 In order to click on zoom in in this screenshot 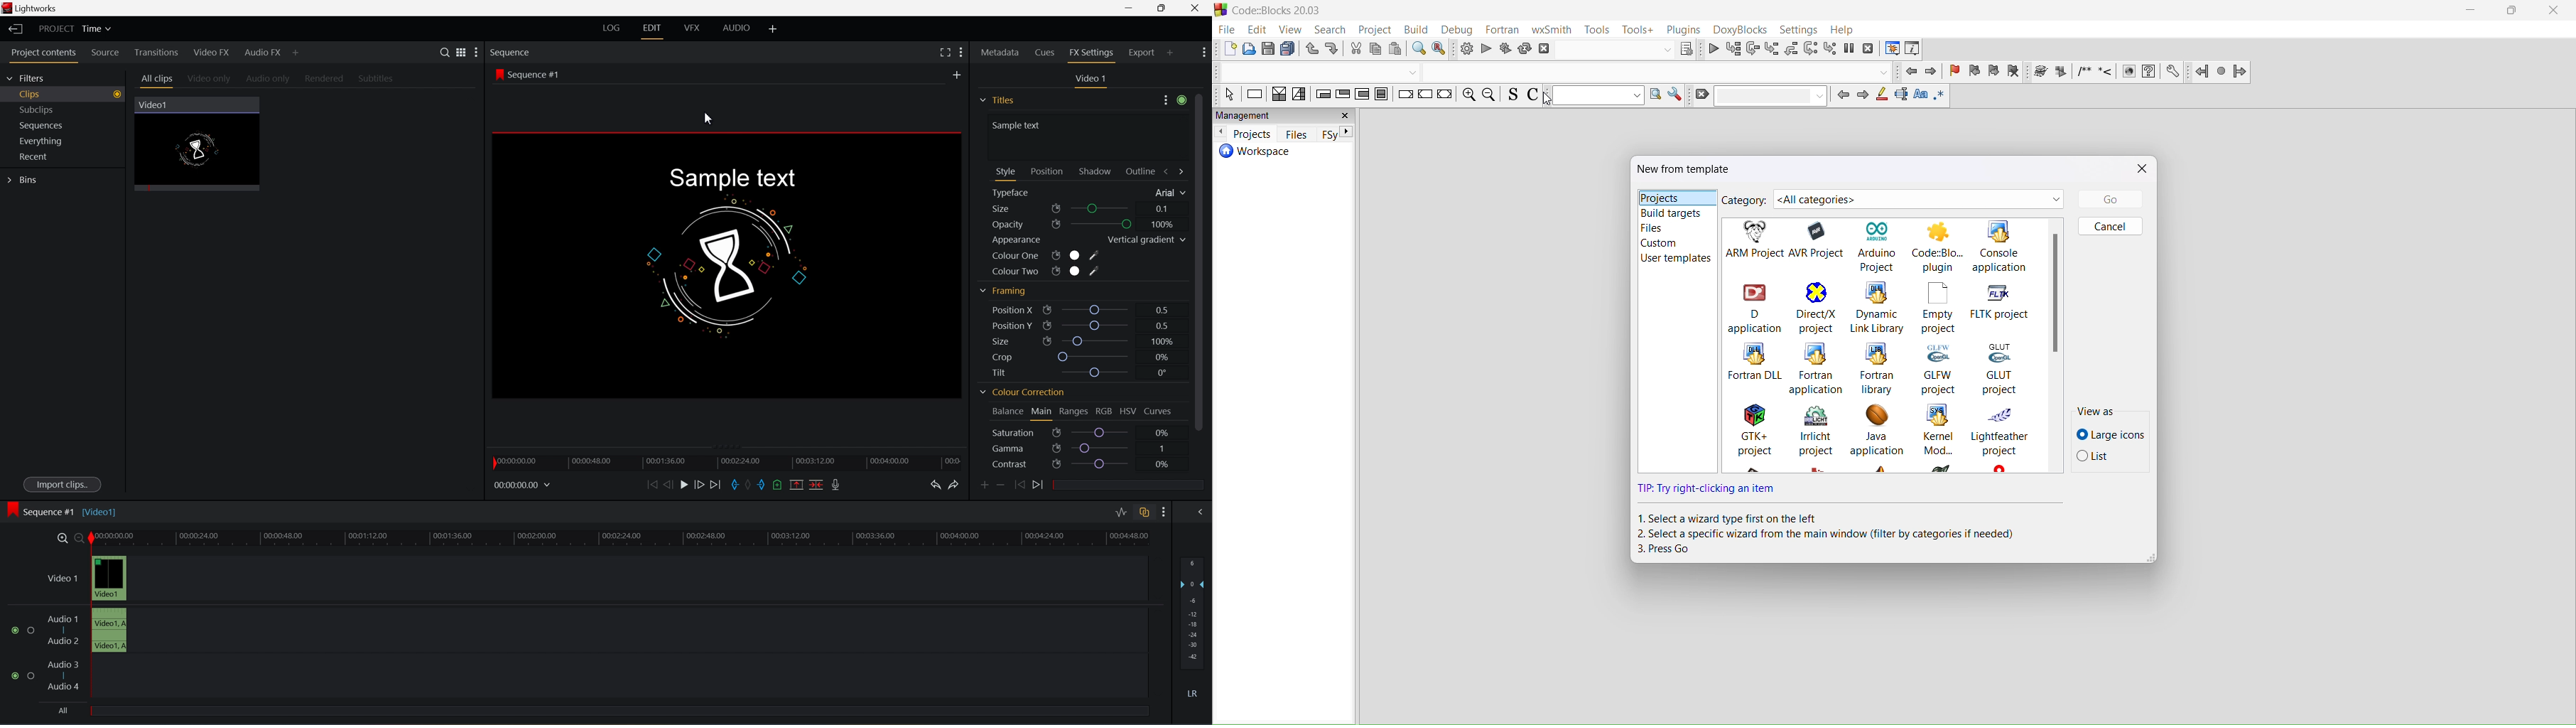, I will do `click(1467, 97)`.